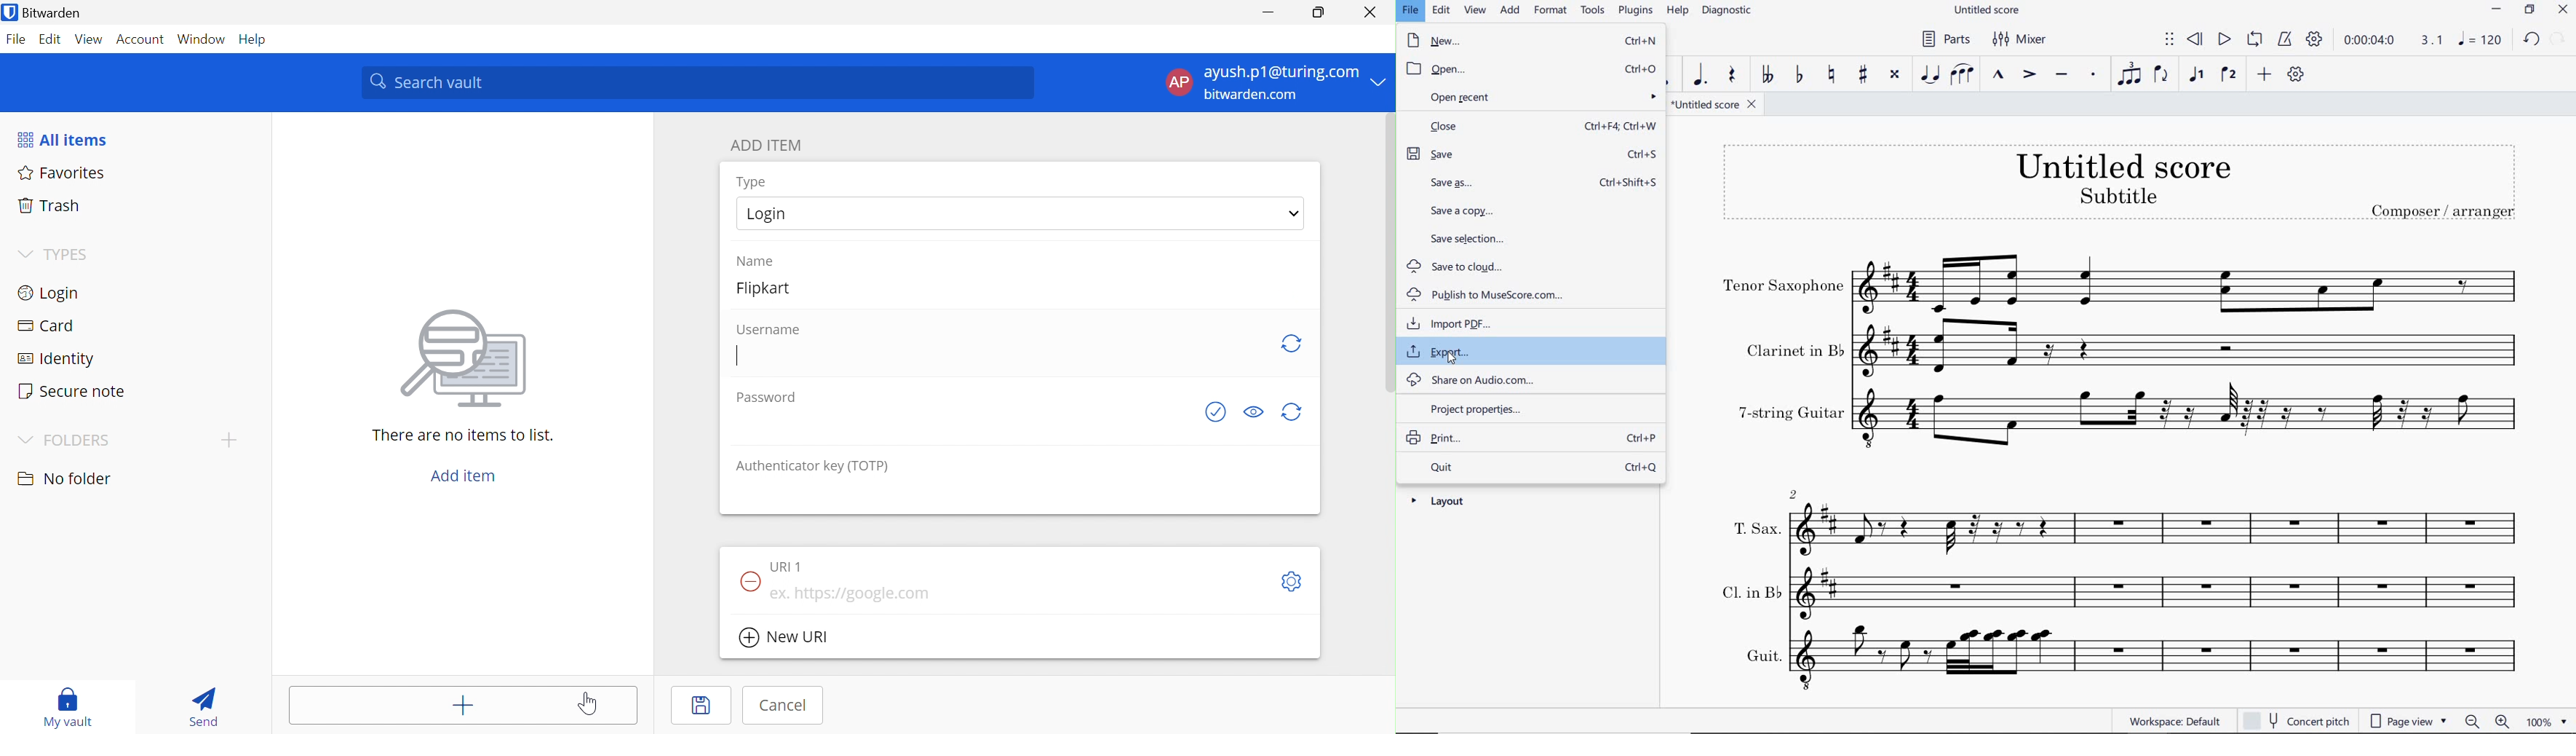 This screenshot has width=2576, height=756. I want to click on Account, so click(141, 39).